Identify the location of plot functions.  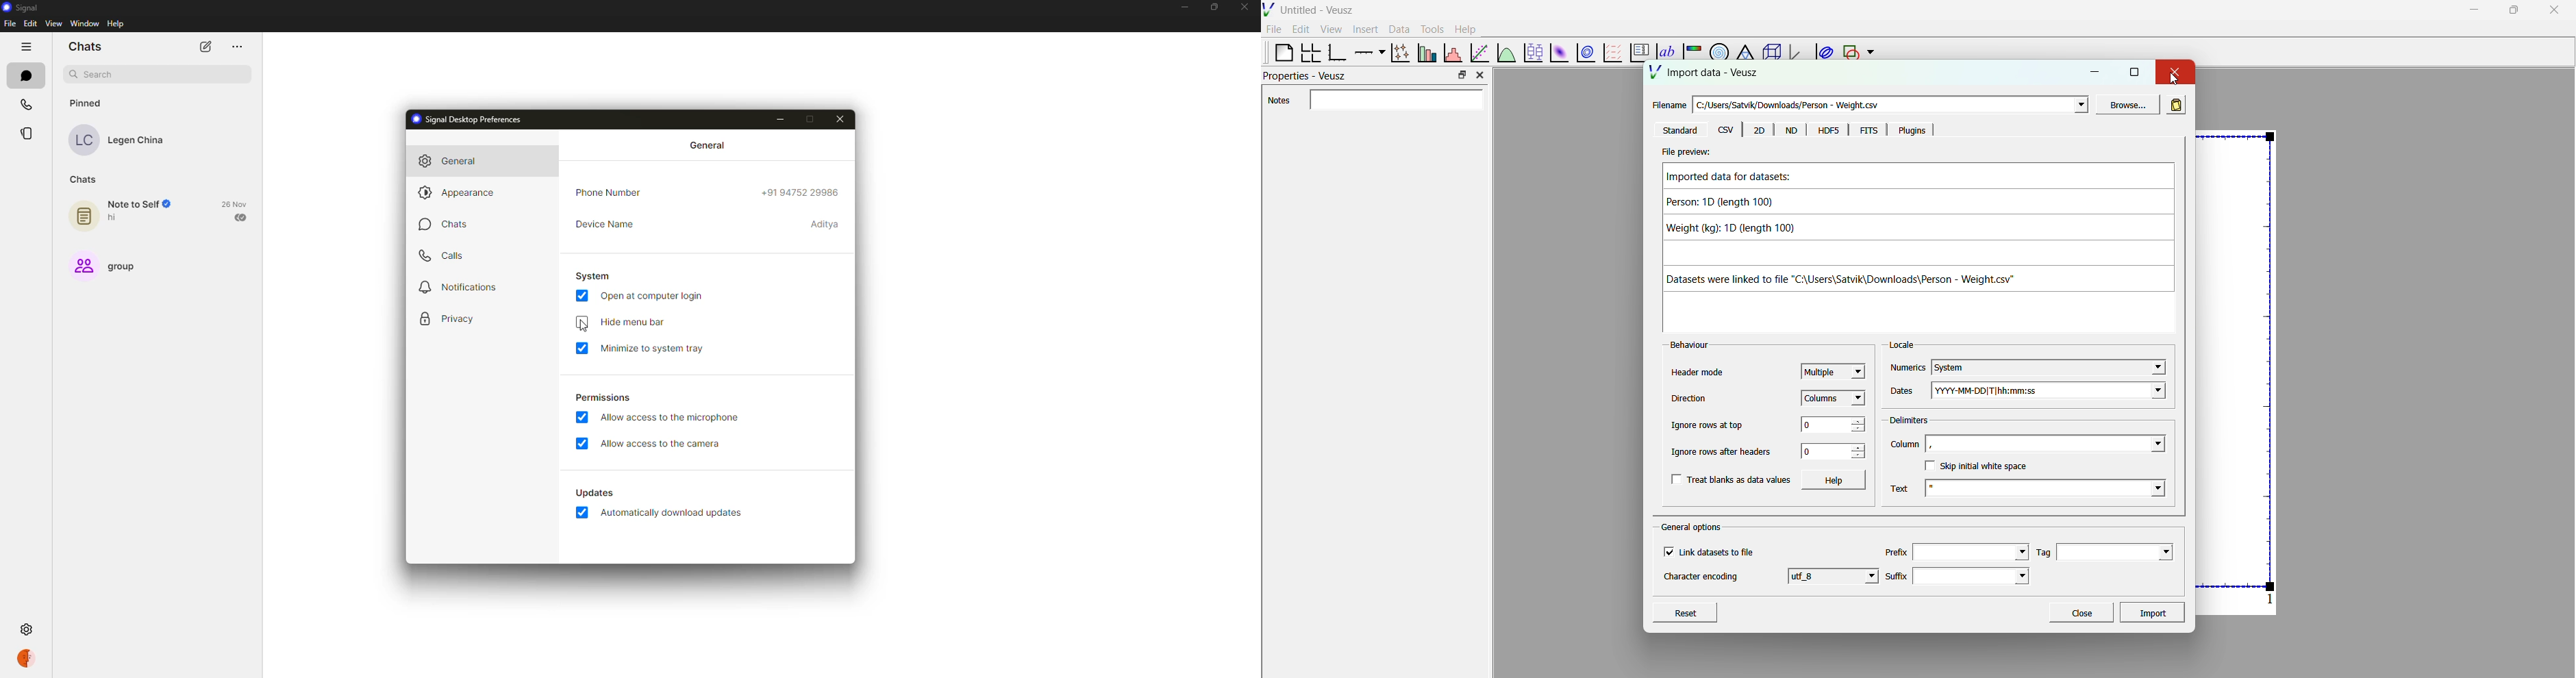
(1505, 52).